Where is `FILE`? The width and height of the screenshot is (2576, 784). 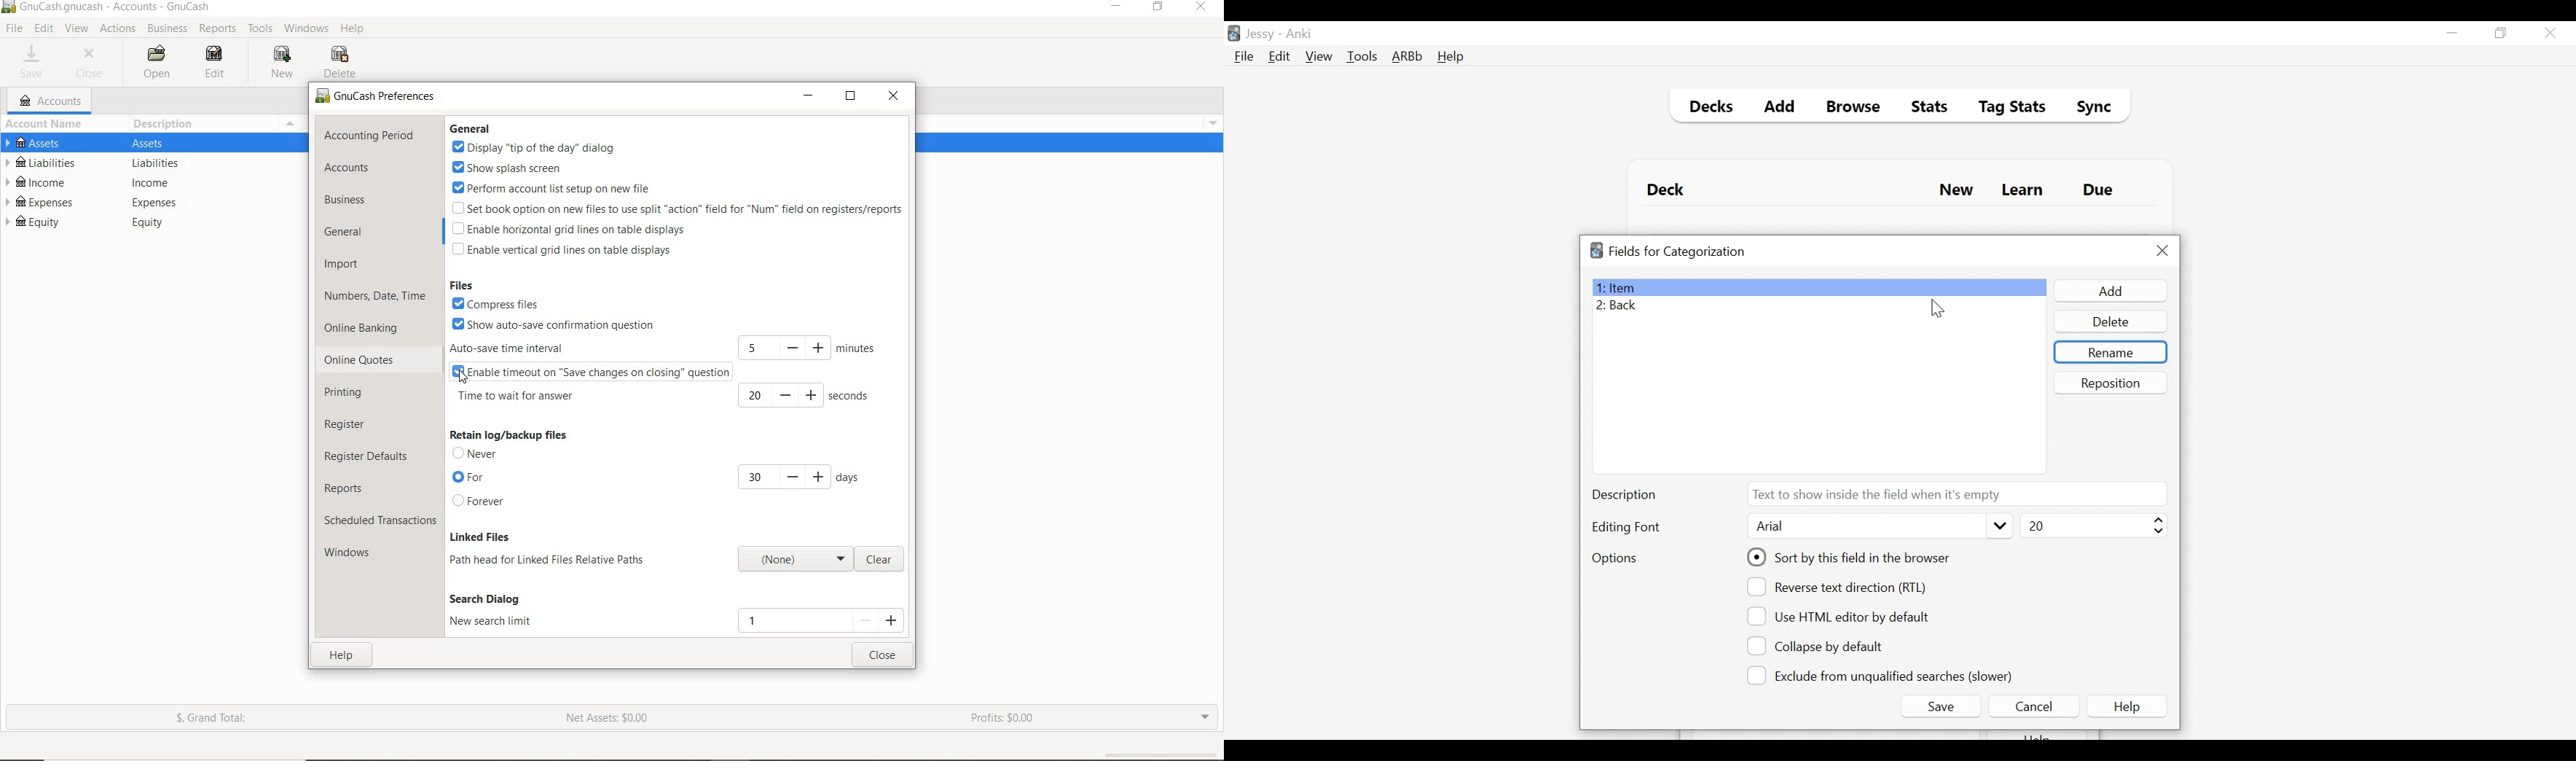 FILE is located at coordinates (12, 28).